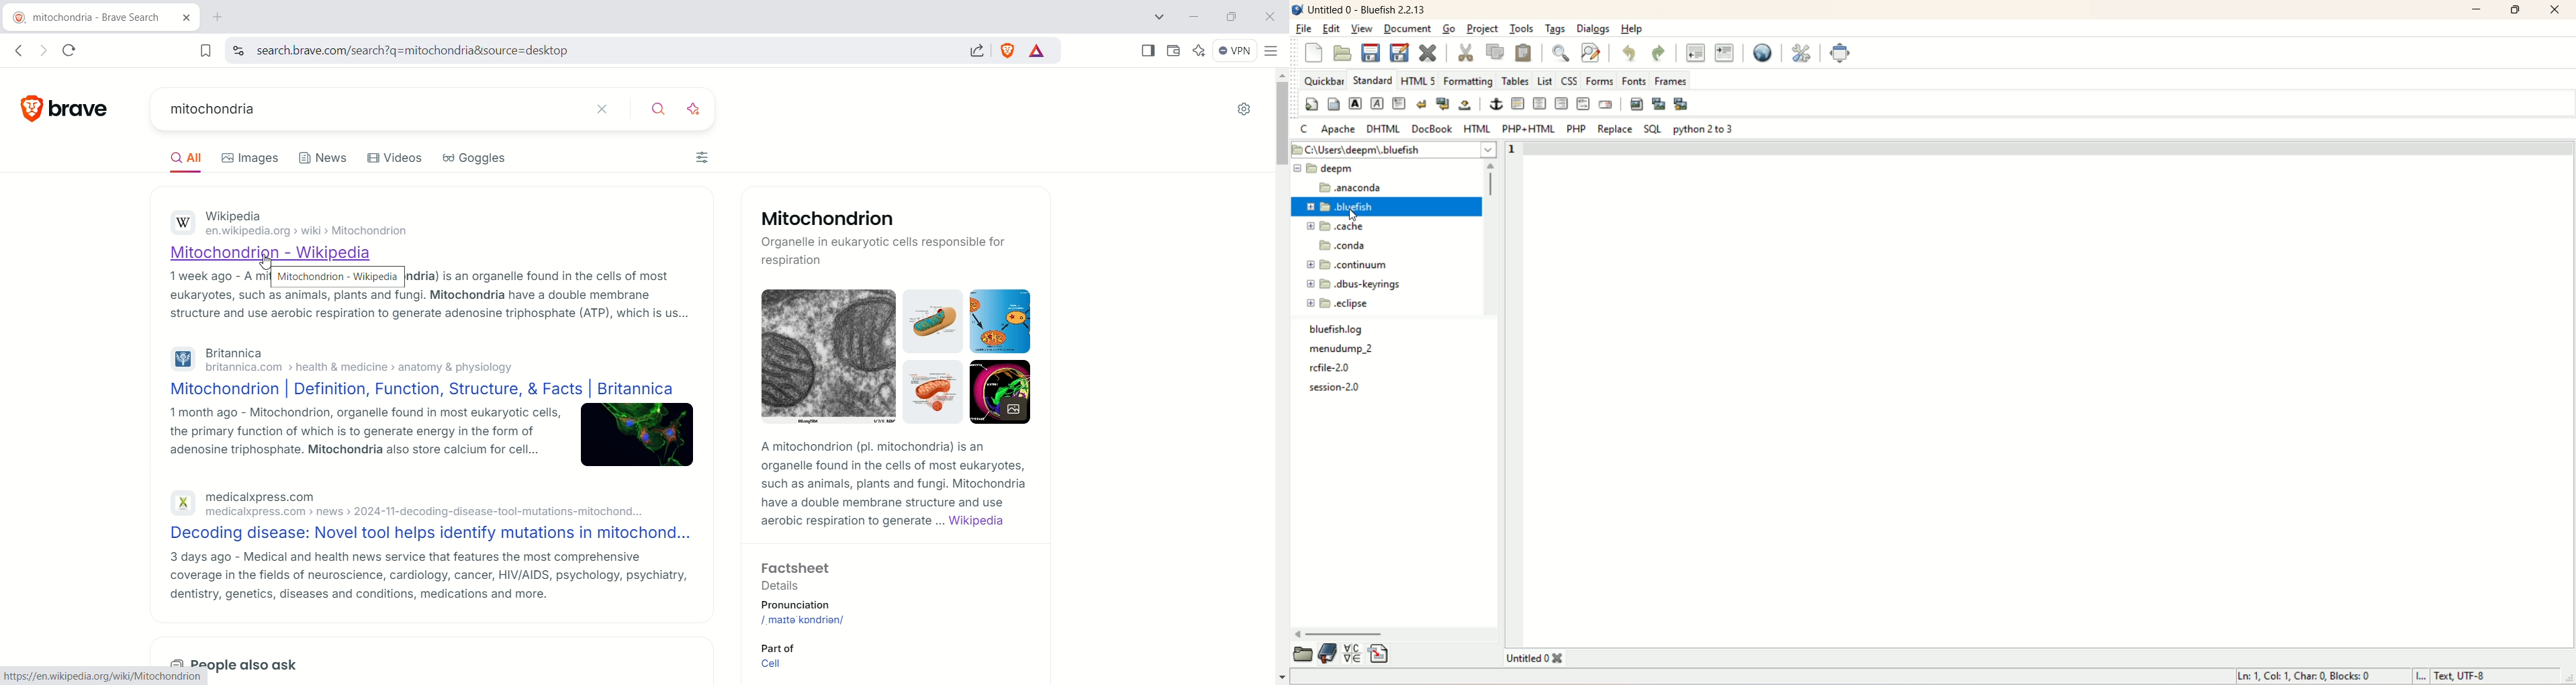  What do you see at coordinates (1561, 105) in the screenshot?
I see `right justify` at bounding box center [1561, 105].